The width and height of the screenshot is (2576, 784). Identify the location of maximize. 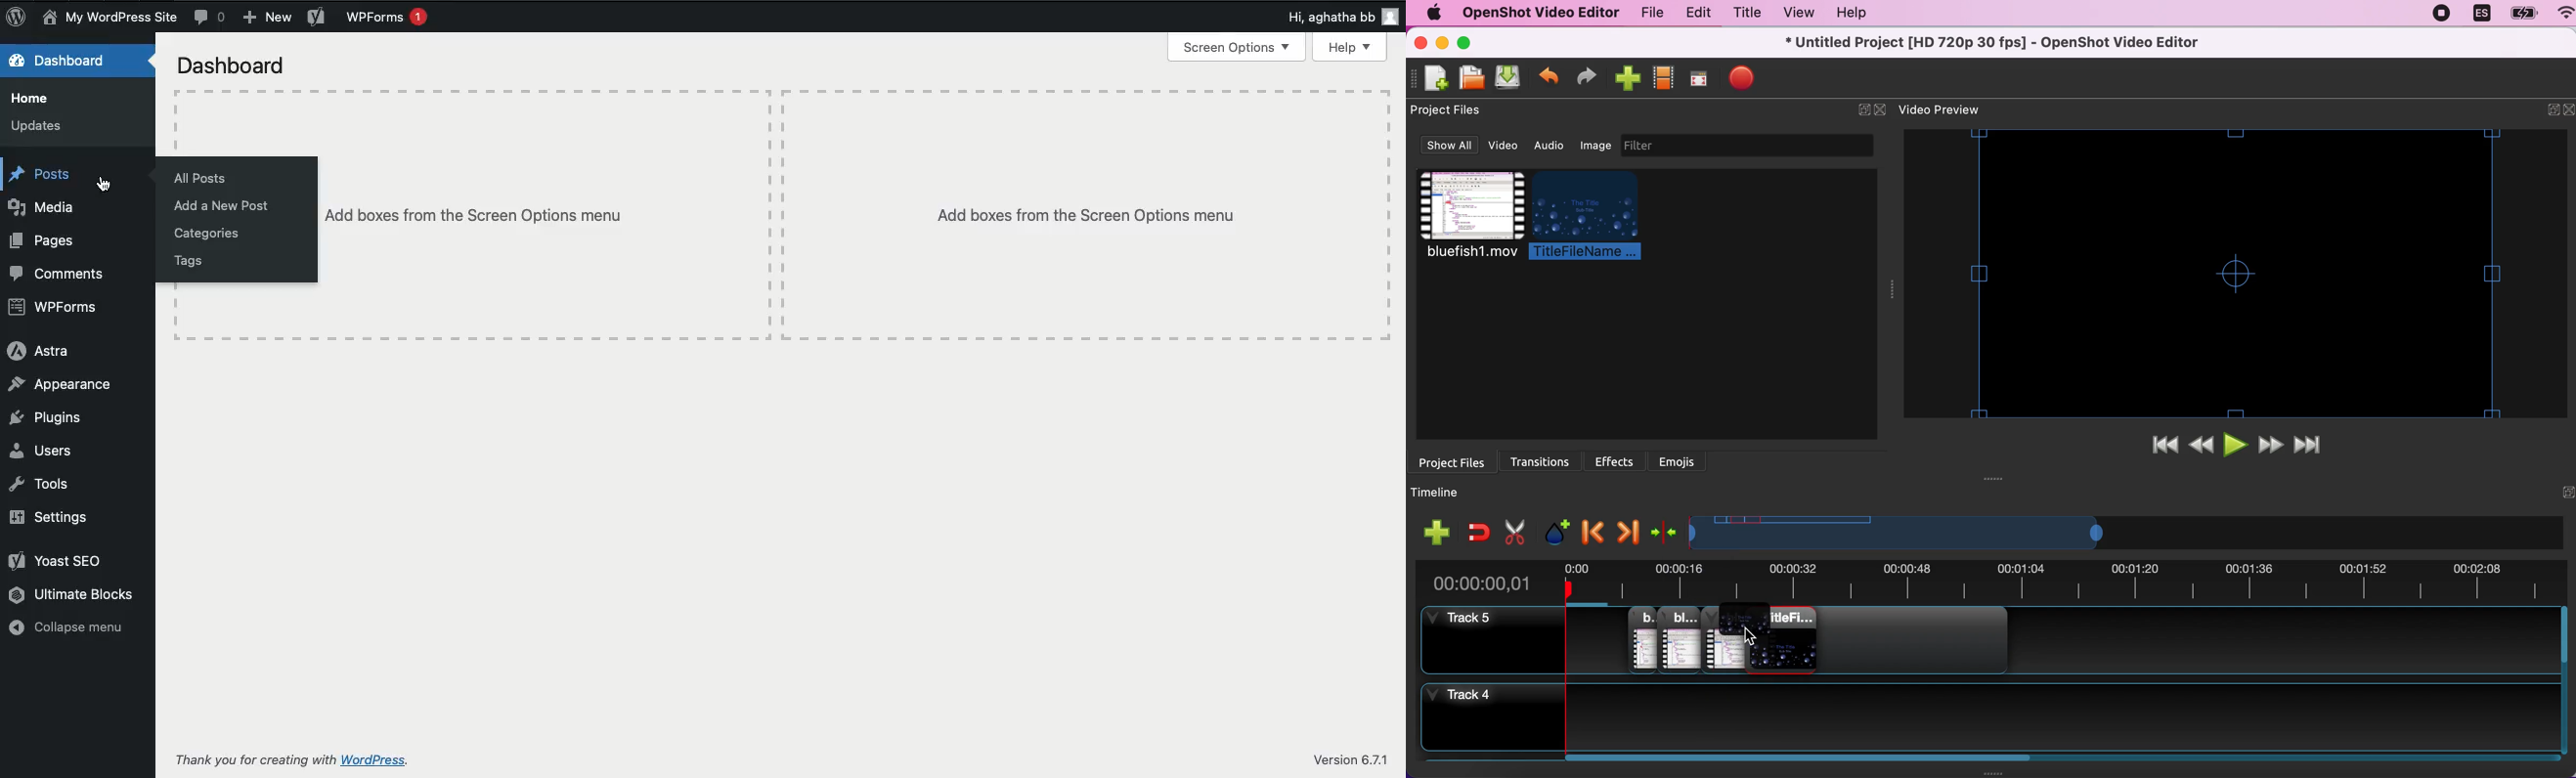
(1470, 42).